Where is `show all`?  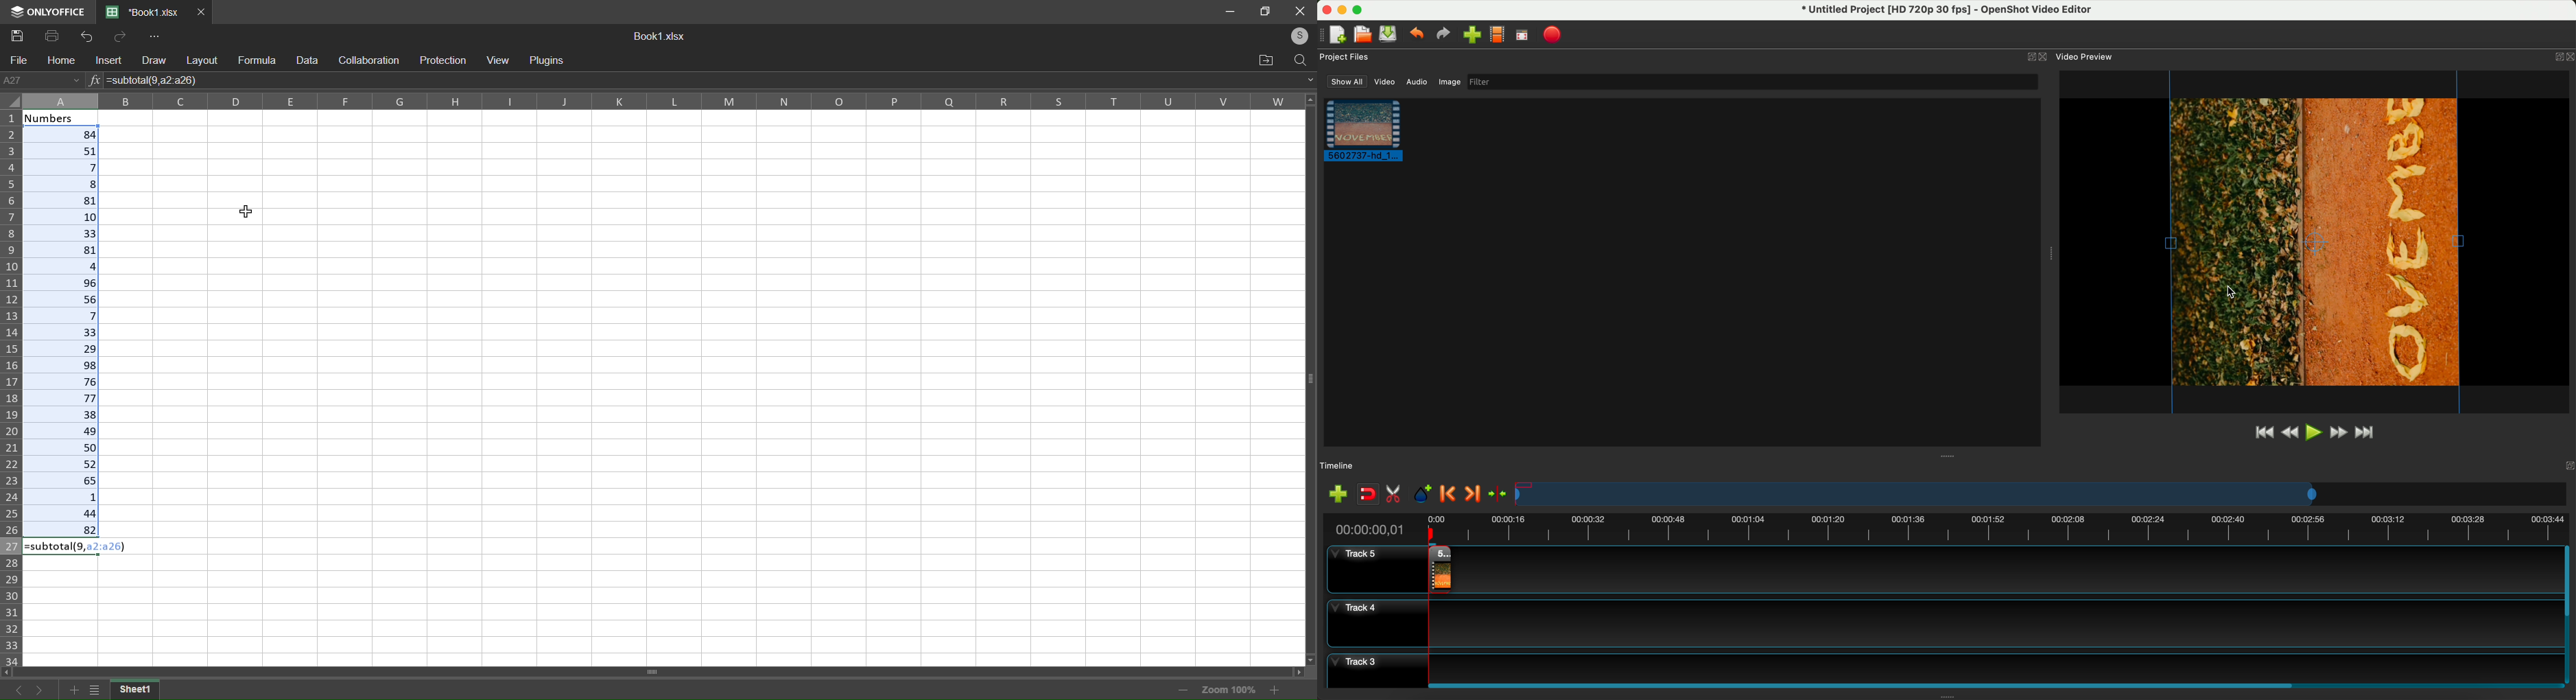 show all is located at coordinates (1347, 81).